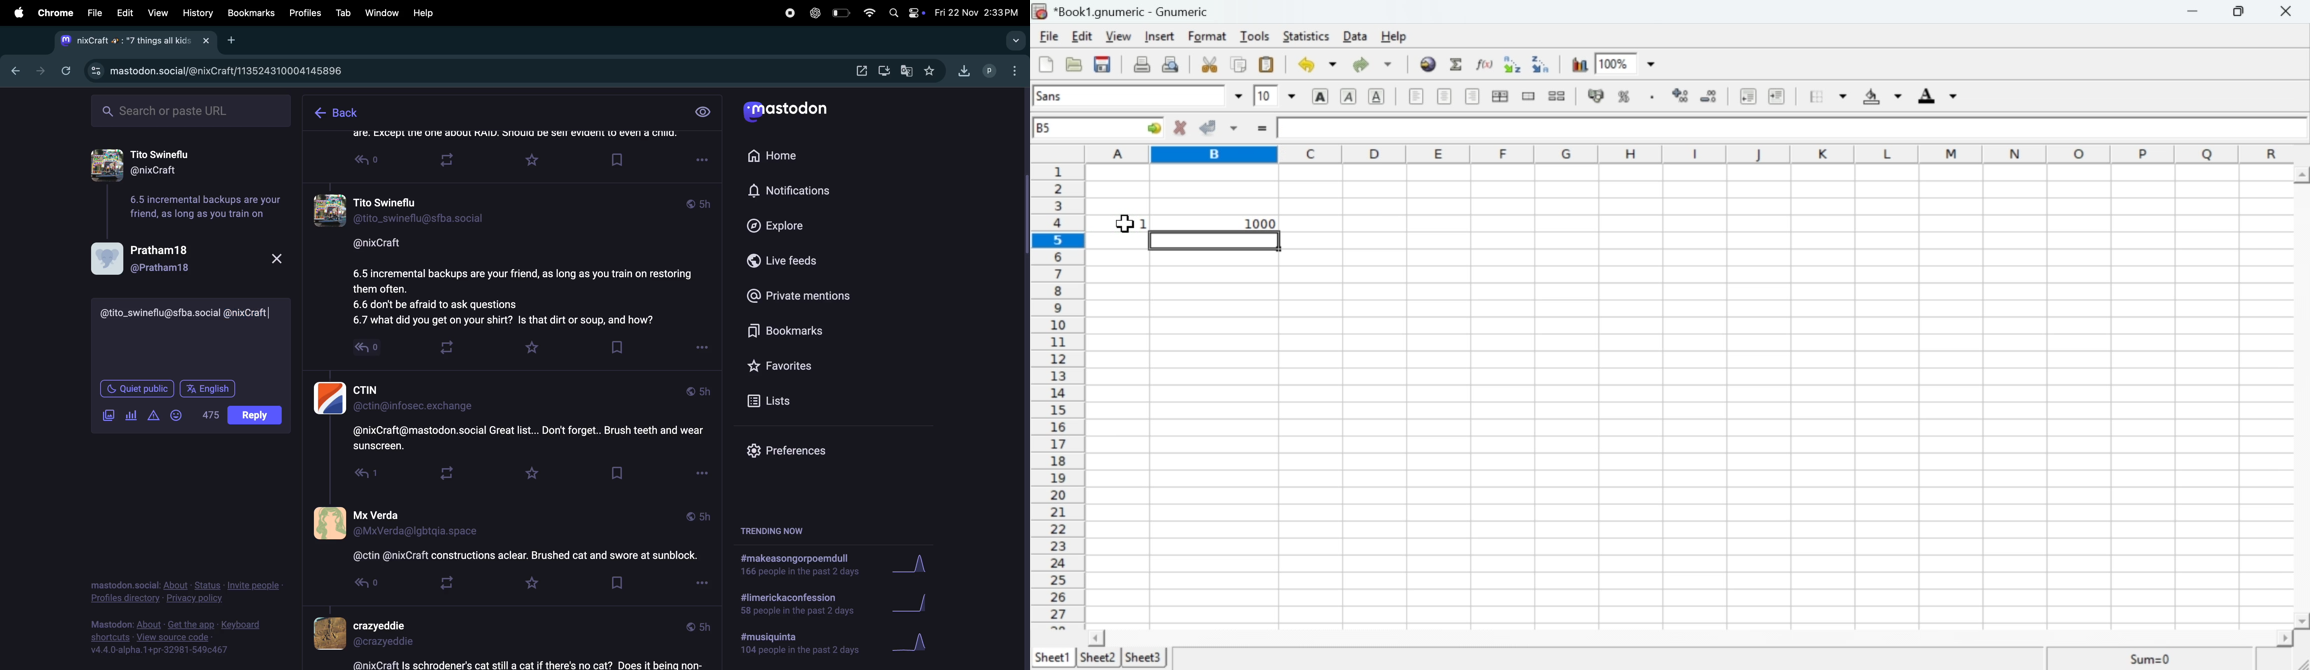  What do you see at coordinates (426, 13) in the screenshot?
I see `help` at bounding box center [426, 13].